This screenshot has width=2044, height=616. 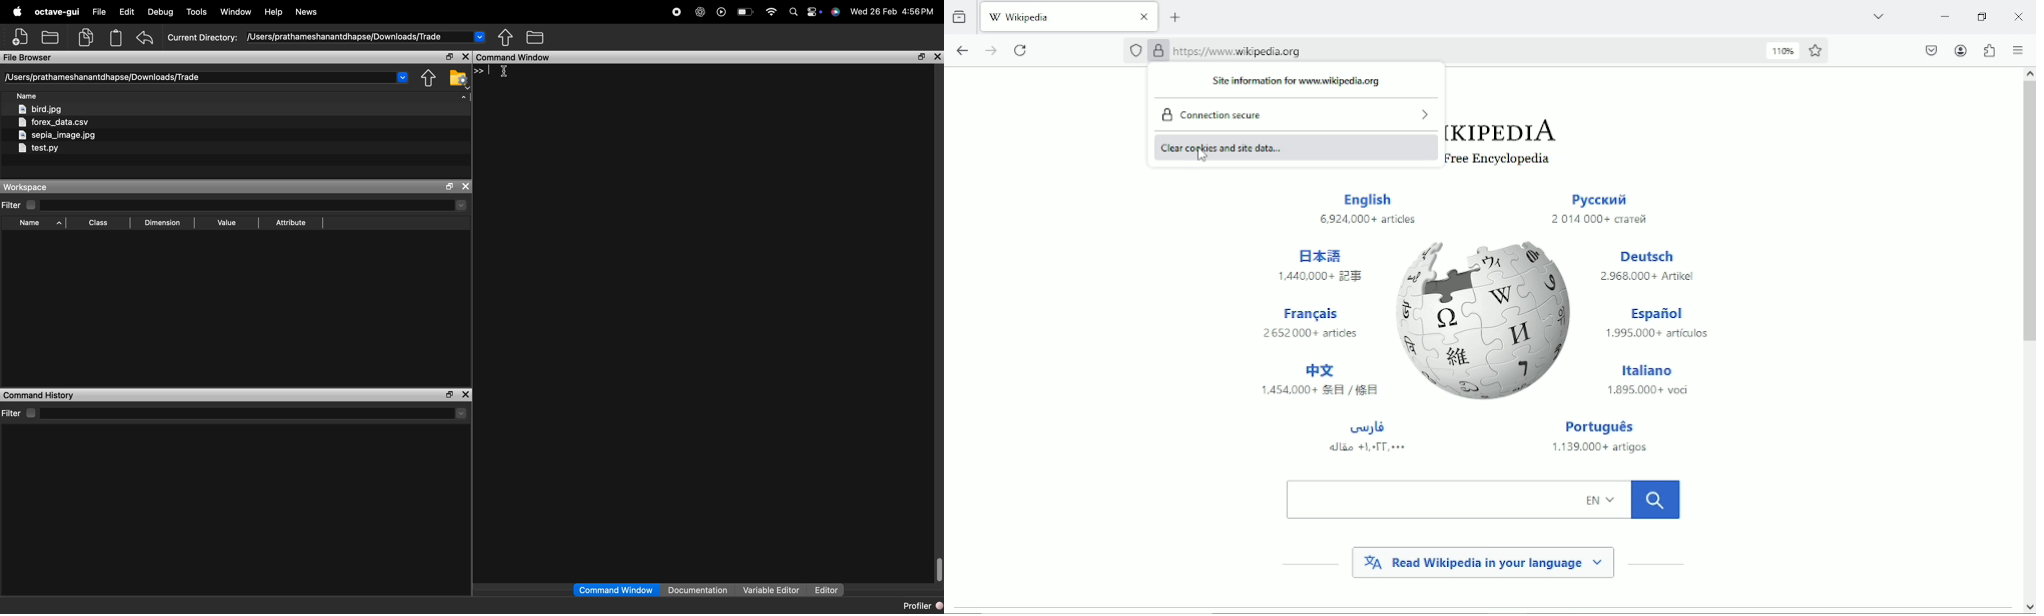 What do you see at coordinates (1135, 50) in the screenshot?
I see `no trackers known to firefox were detected on this page` at bounding box center [1135, 50].